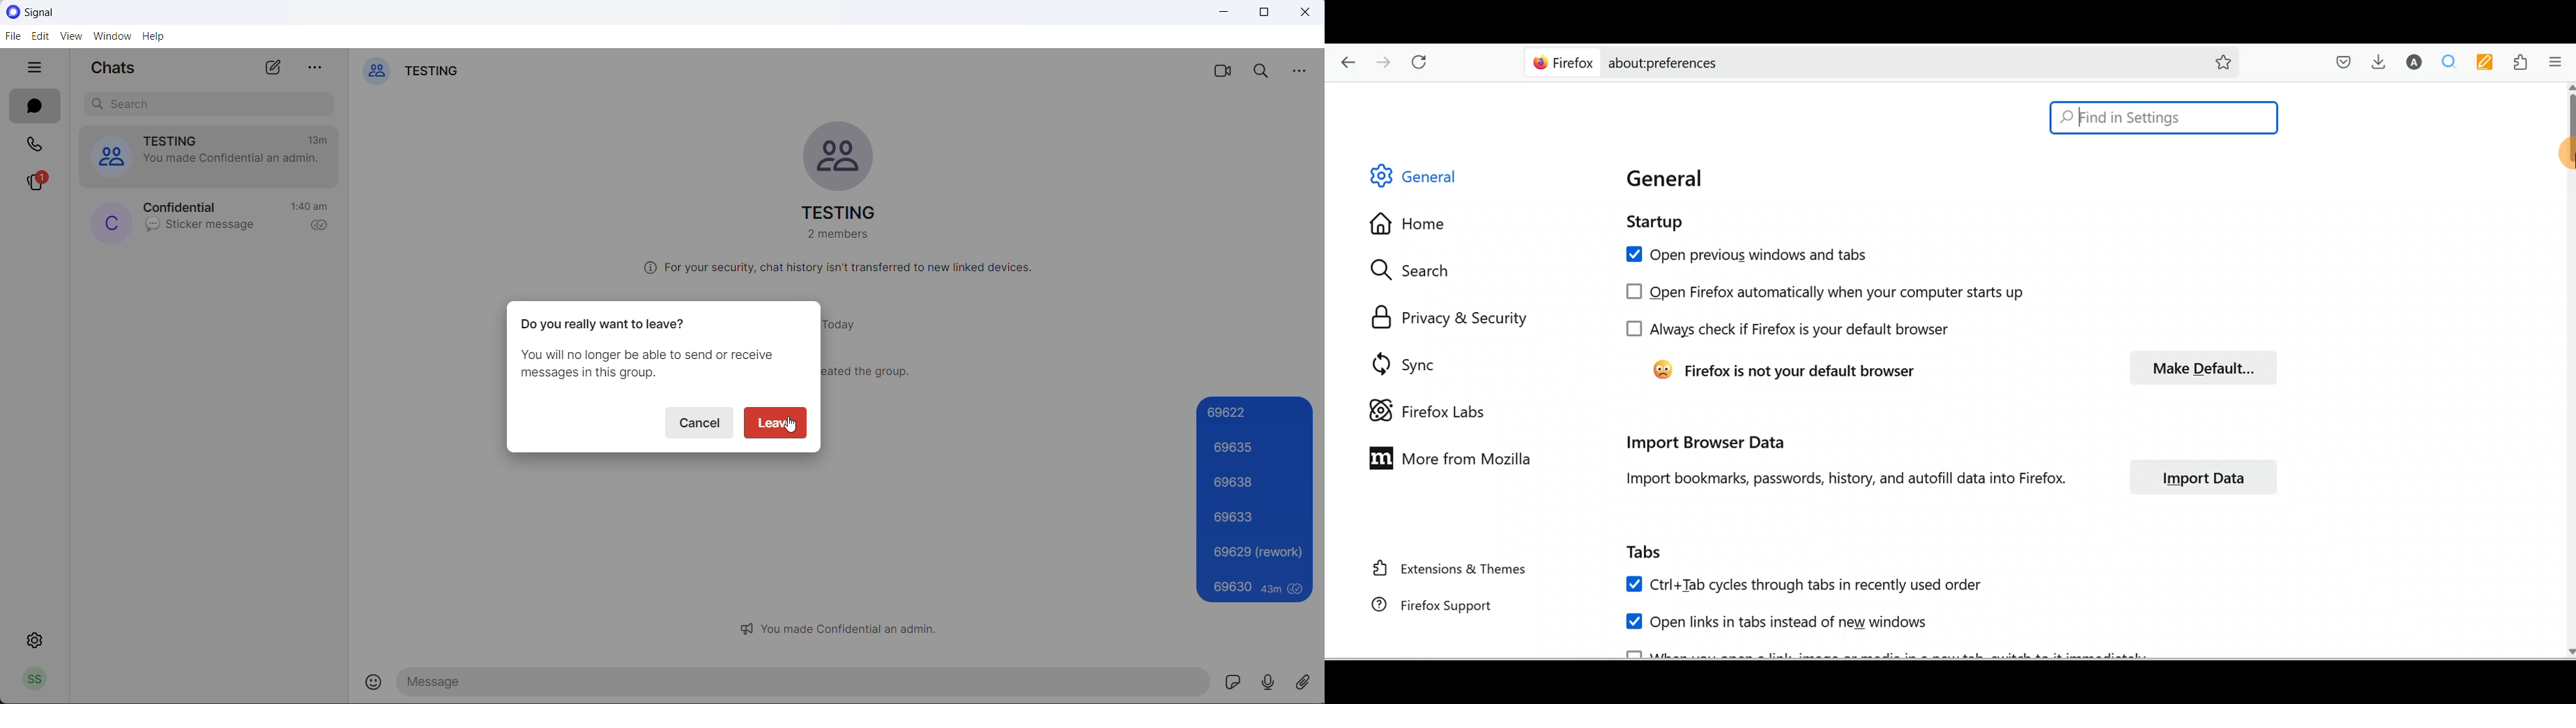 Image resolution: width=2576 pixels, height=728 pixels. What do you see at coordinates (232, 163) in the screenshot?
I see `admin change notification` at bounding box center [232, 163].